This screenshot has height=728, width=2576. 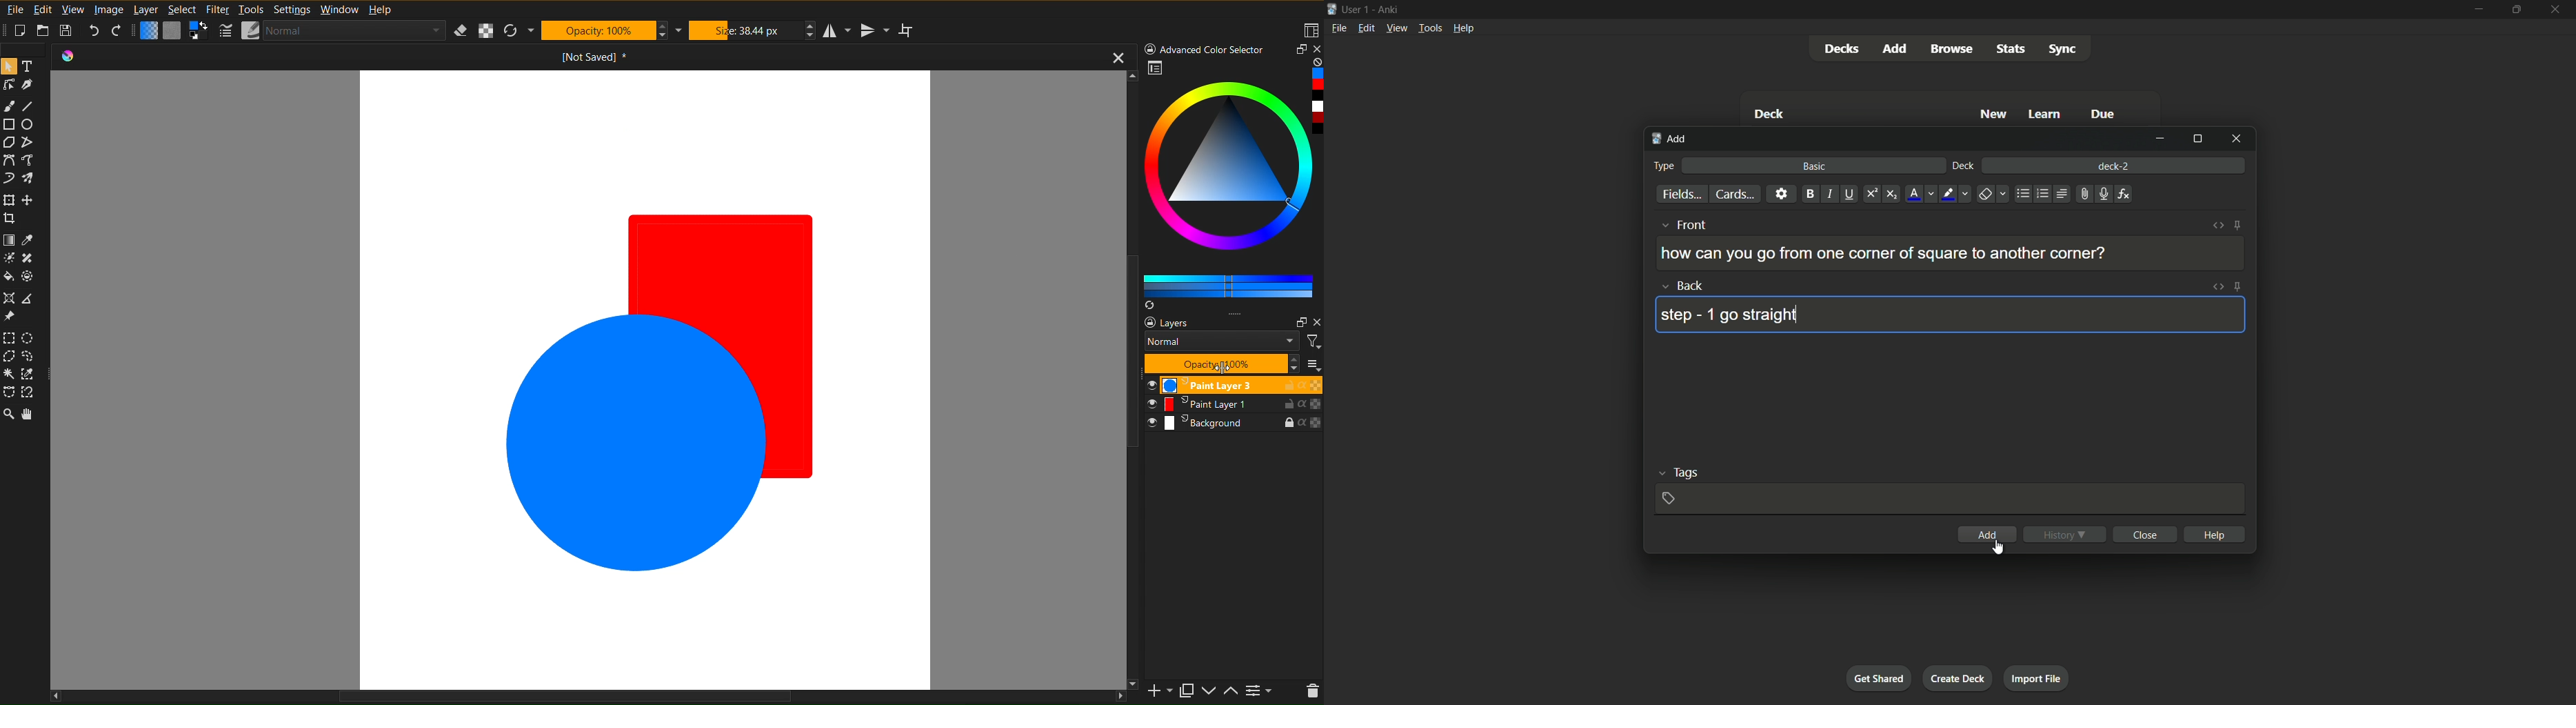 What do you see at coordinates (2011, 48) in the screenshot?
I see `stats` at bounding box center [2011, 48].